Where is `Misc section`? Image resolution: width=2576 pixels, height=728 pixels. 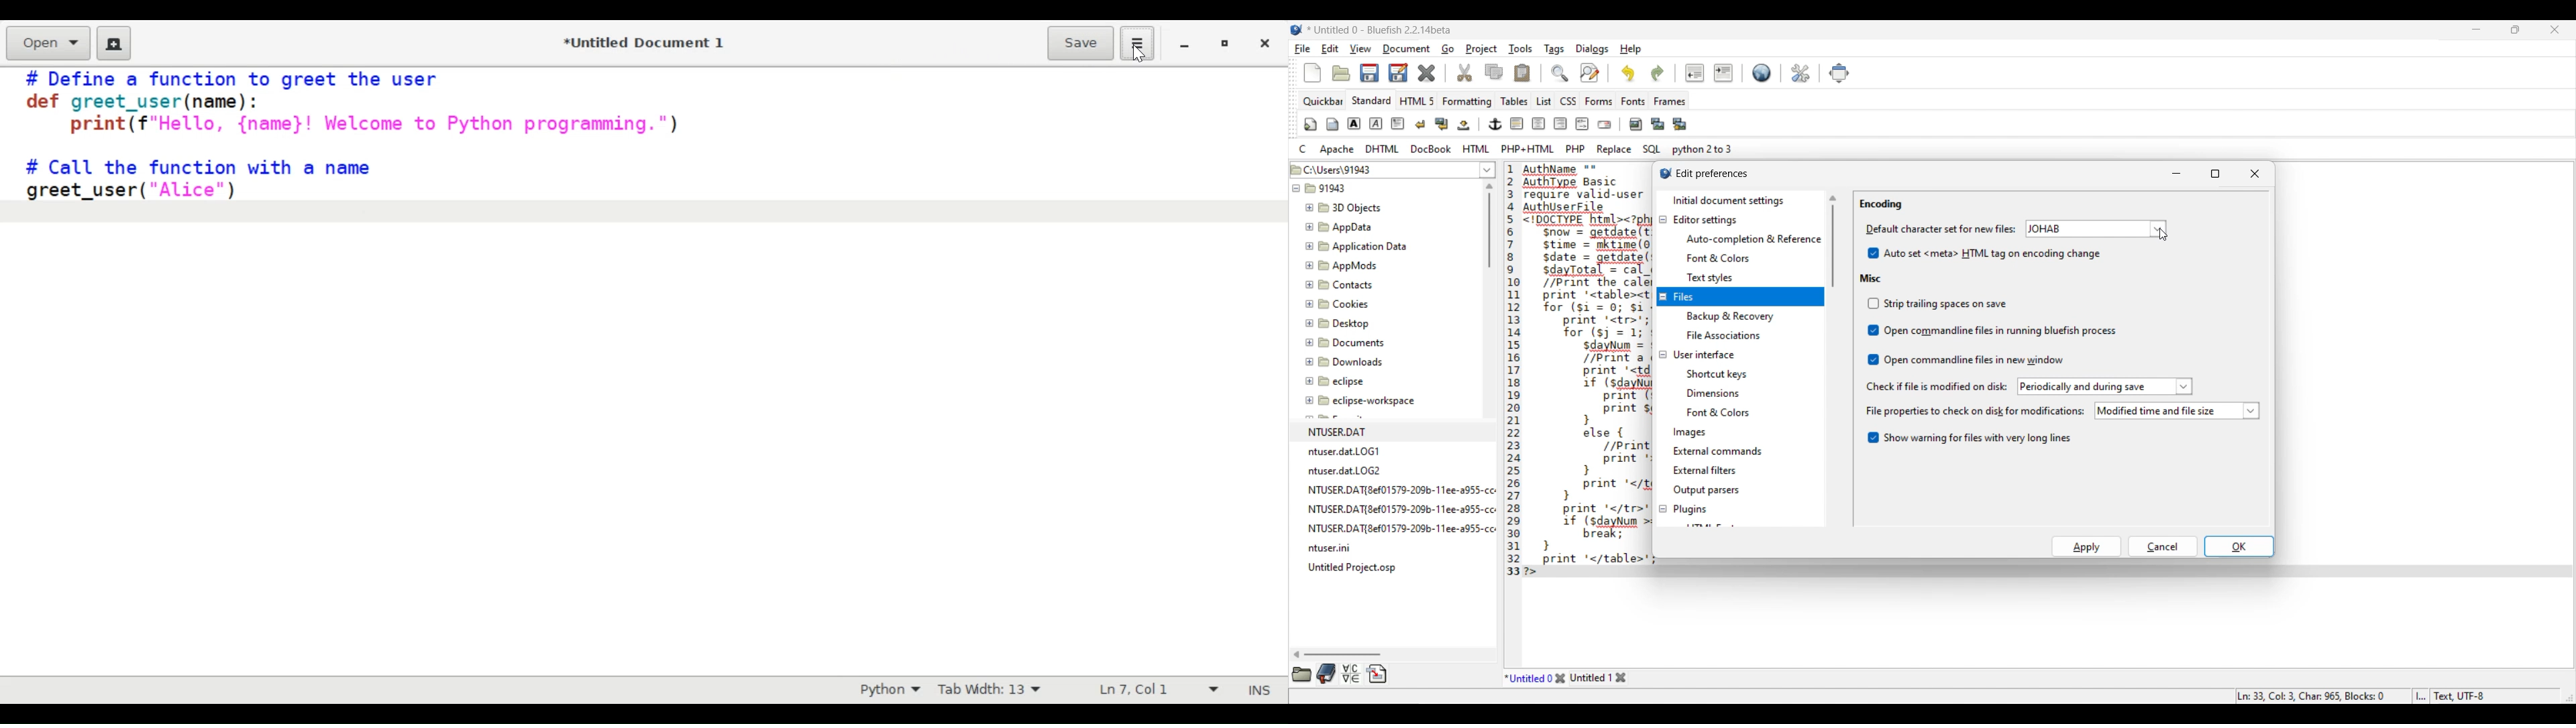
Misc section is located at coordinates (1871, 278).